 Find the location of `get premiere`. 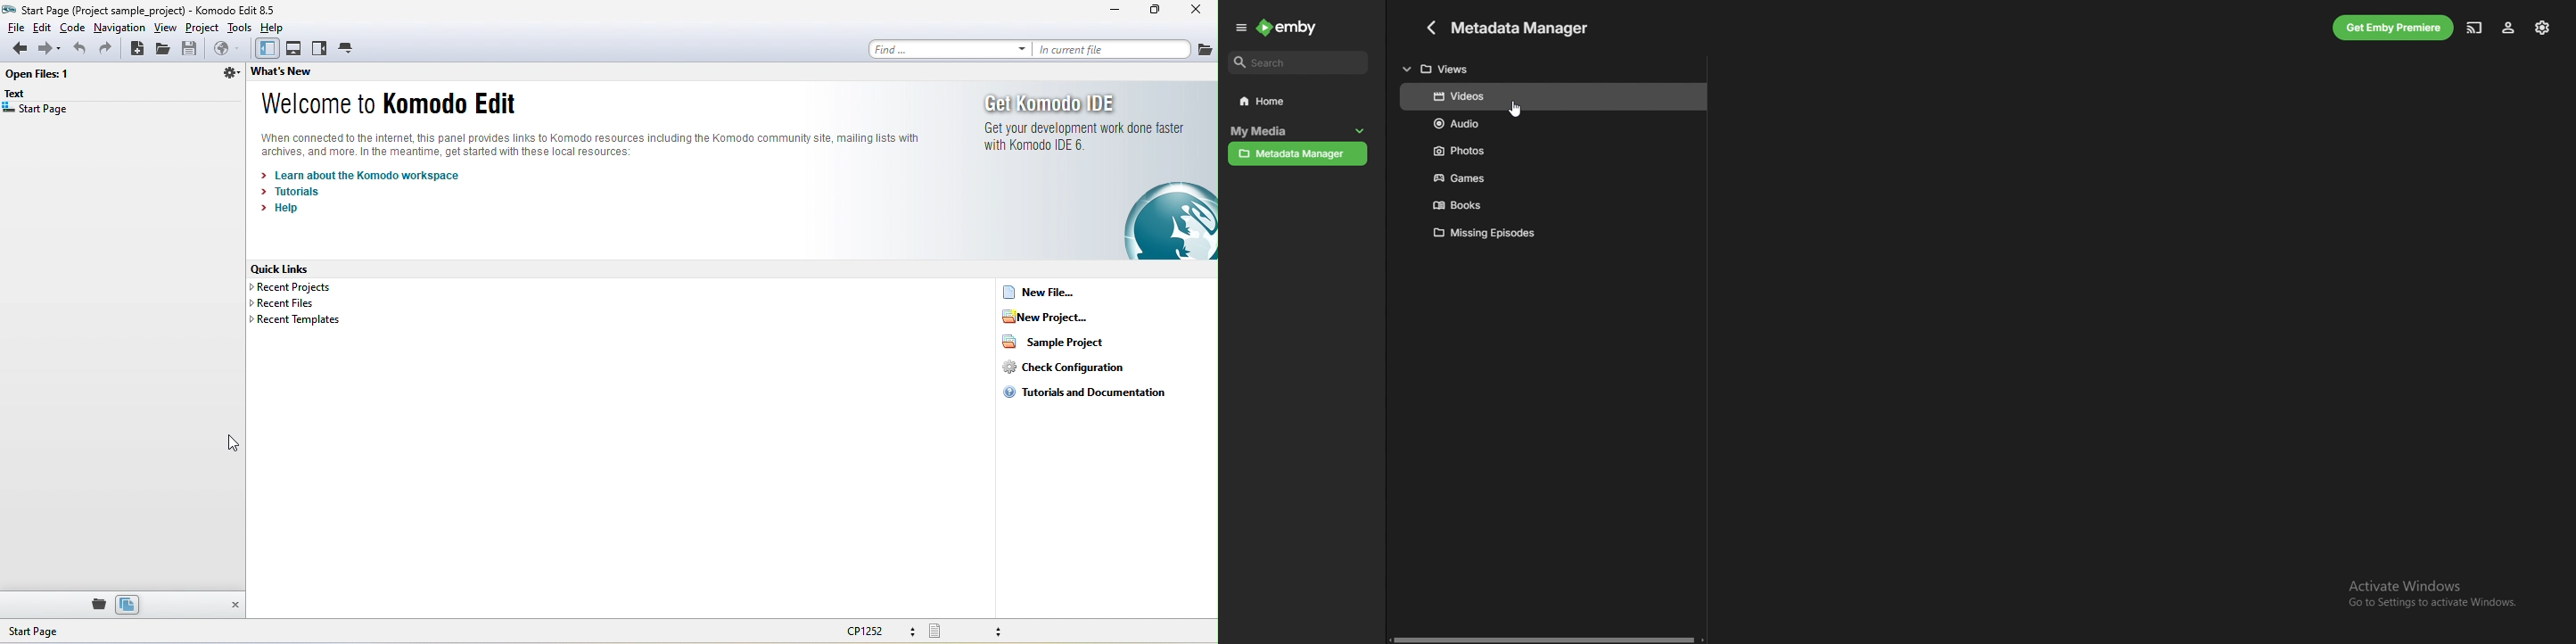

get premiere is located at coordinates (2394, 28).